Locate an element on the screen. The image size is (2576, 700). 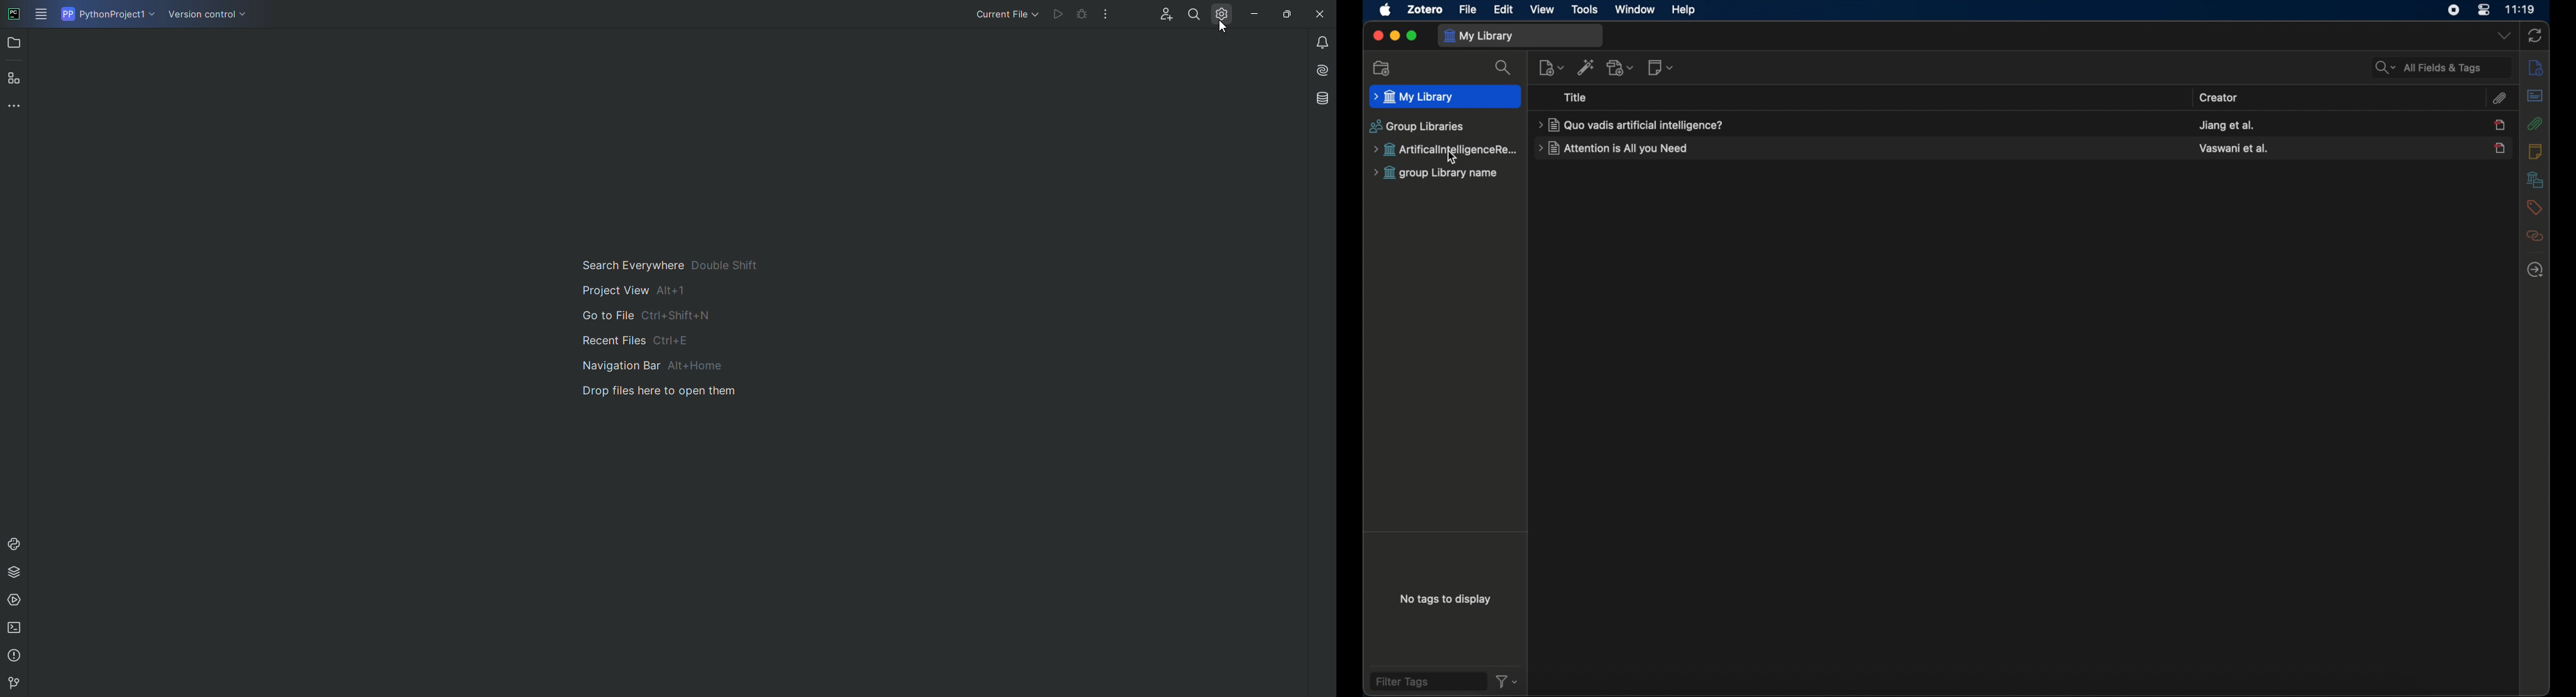
zotero is located at coordinates (1425, 8).